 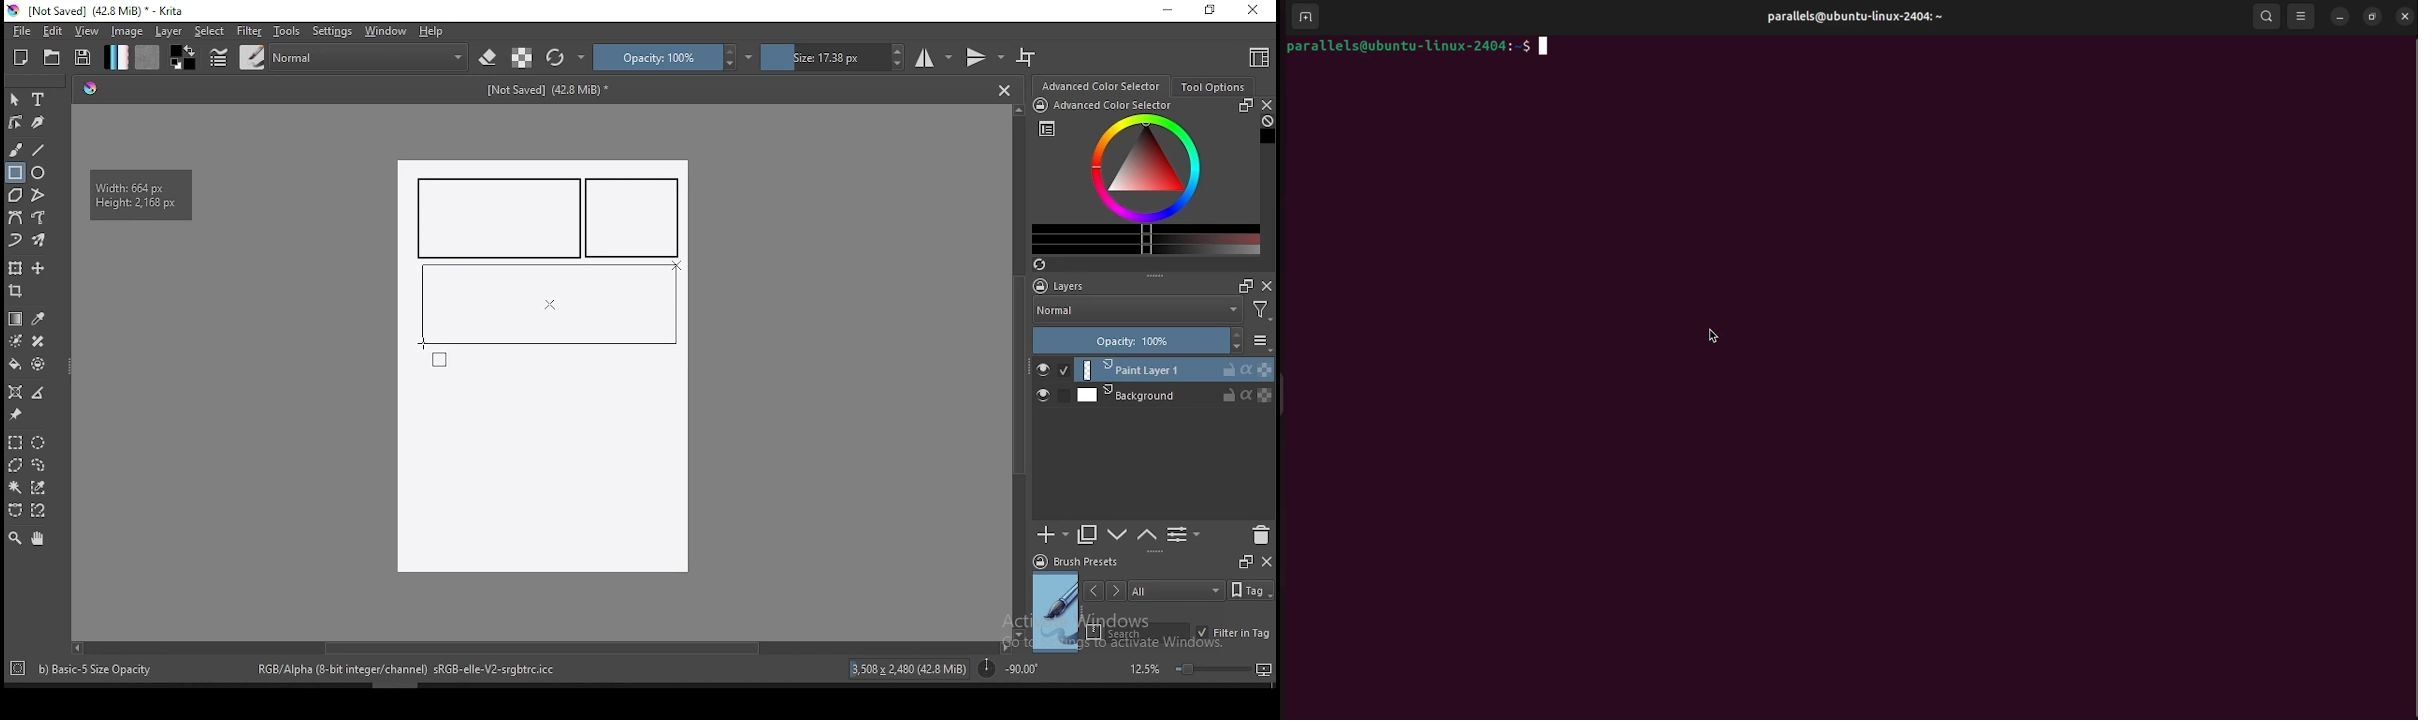 What do you see at coordinates (116, 57) in the screenshot?
I see `gradient fill` at bounding box center [116, 57].